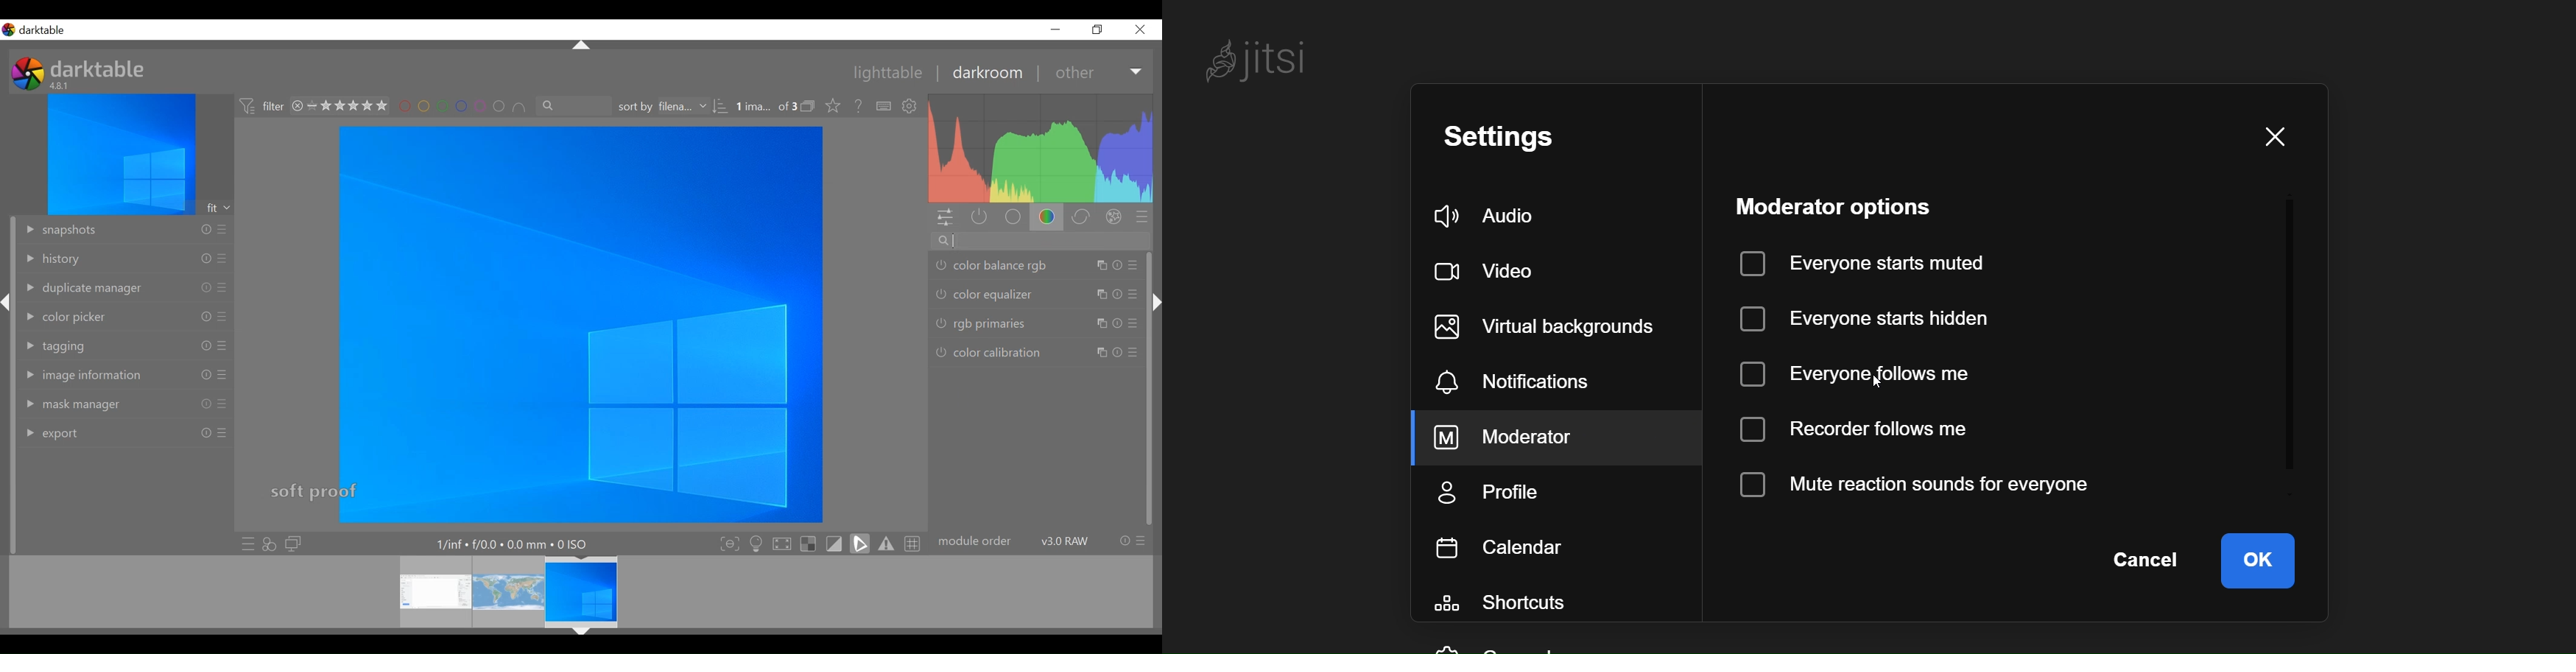  What do you see at coordinates (461, 107) in the screenshot?
I see `filter by color label` at bounding box center [461, 107].